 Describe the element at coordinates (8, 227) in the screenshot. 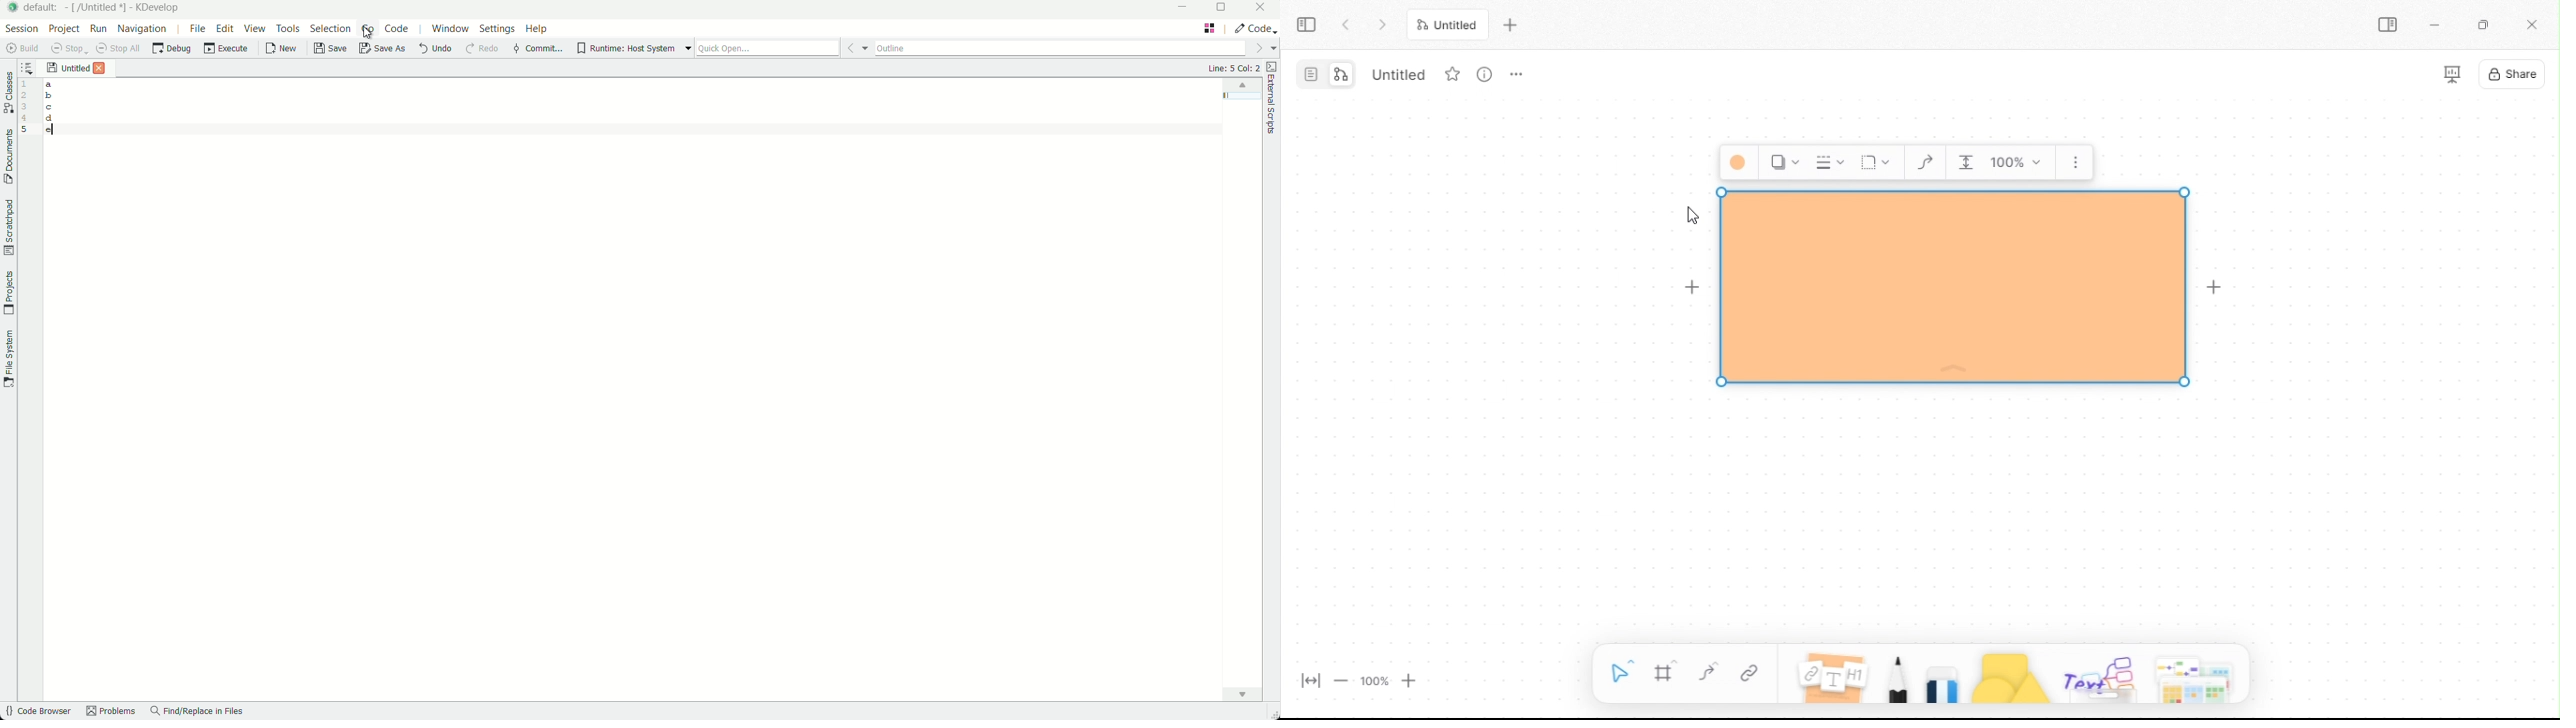

I see `scratchpad` at that location.